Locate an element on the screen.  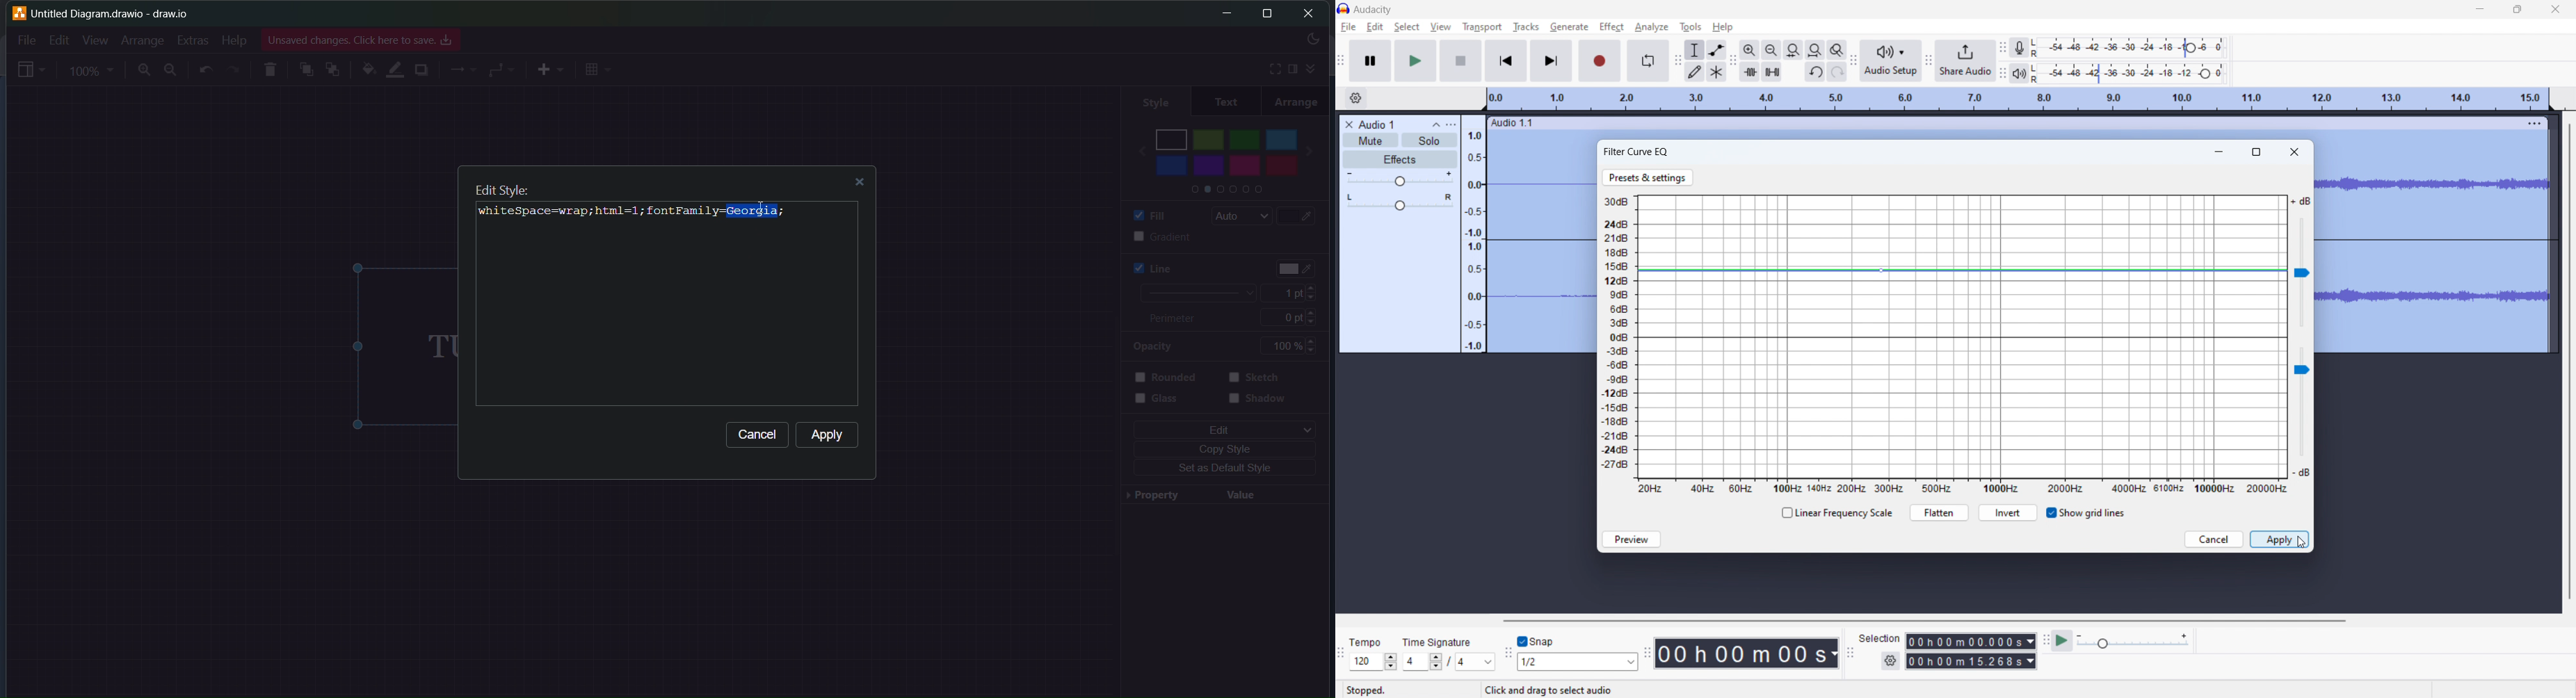
file is located at coordinates (1349, 27).